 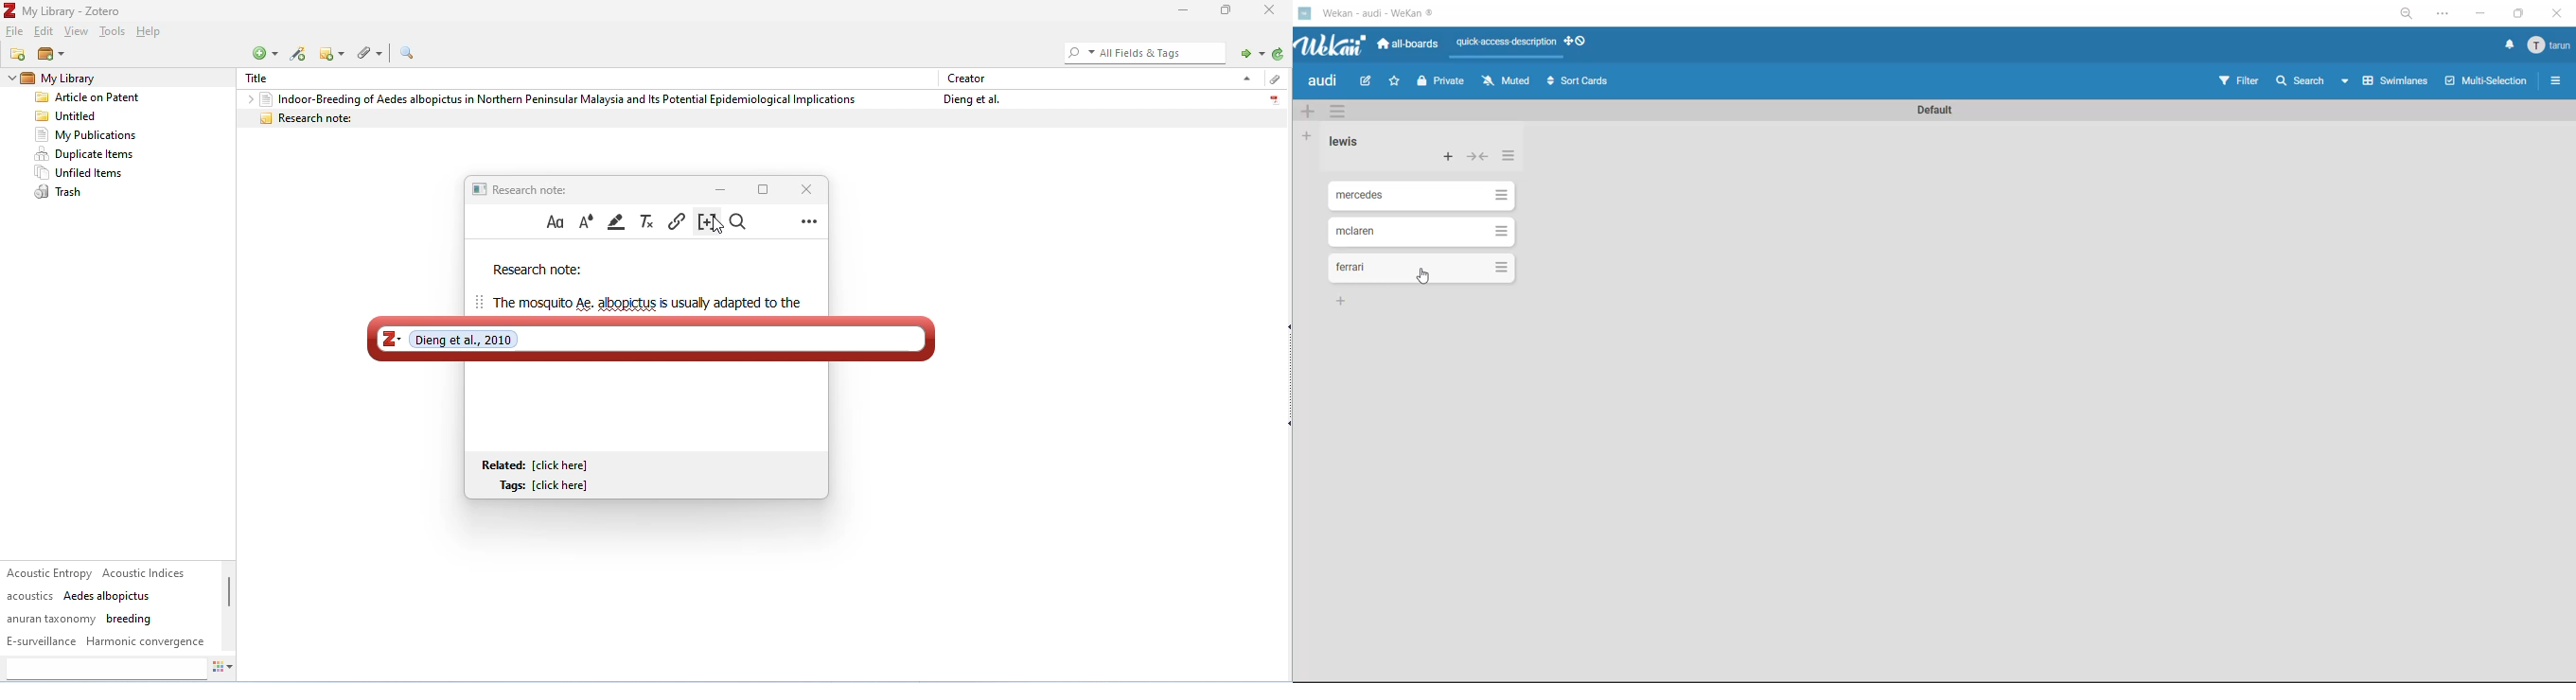 I want to click on title, so click(x=64, y=10).